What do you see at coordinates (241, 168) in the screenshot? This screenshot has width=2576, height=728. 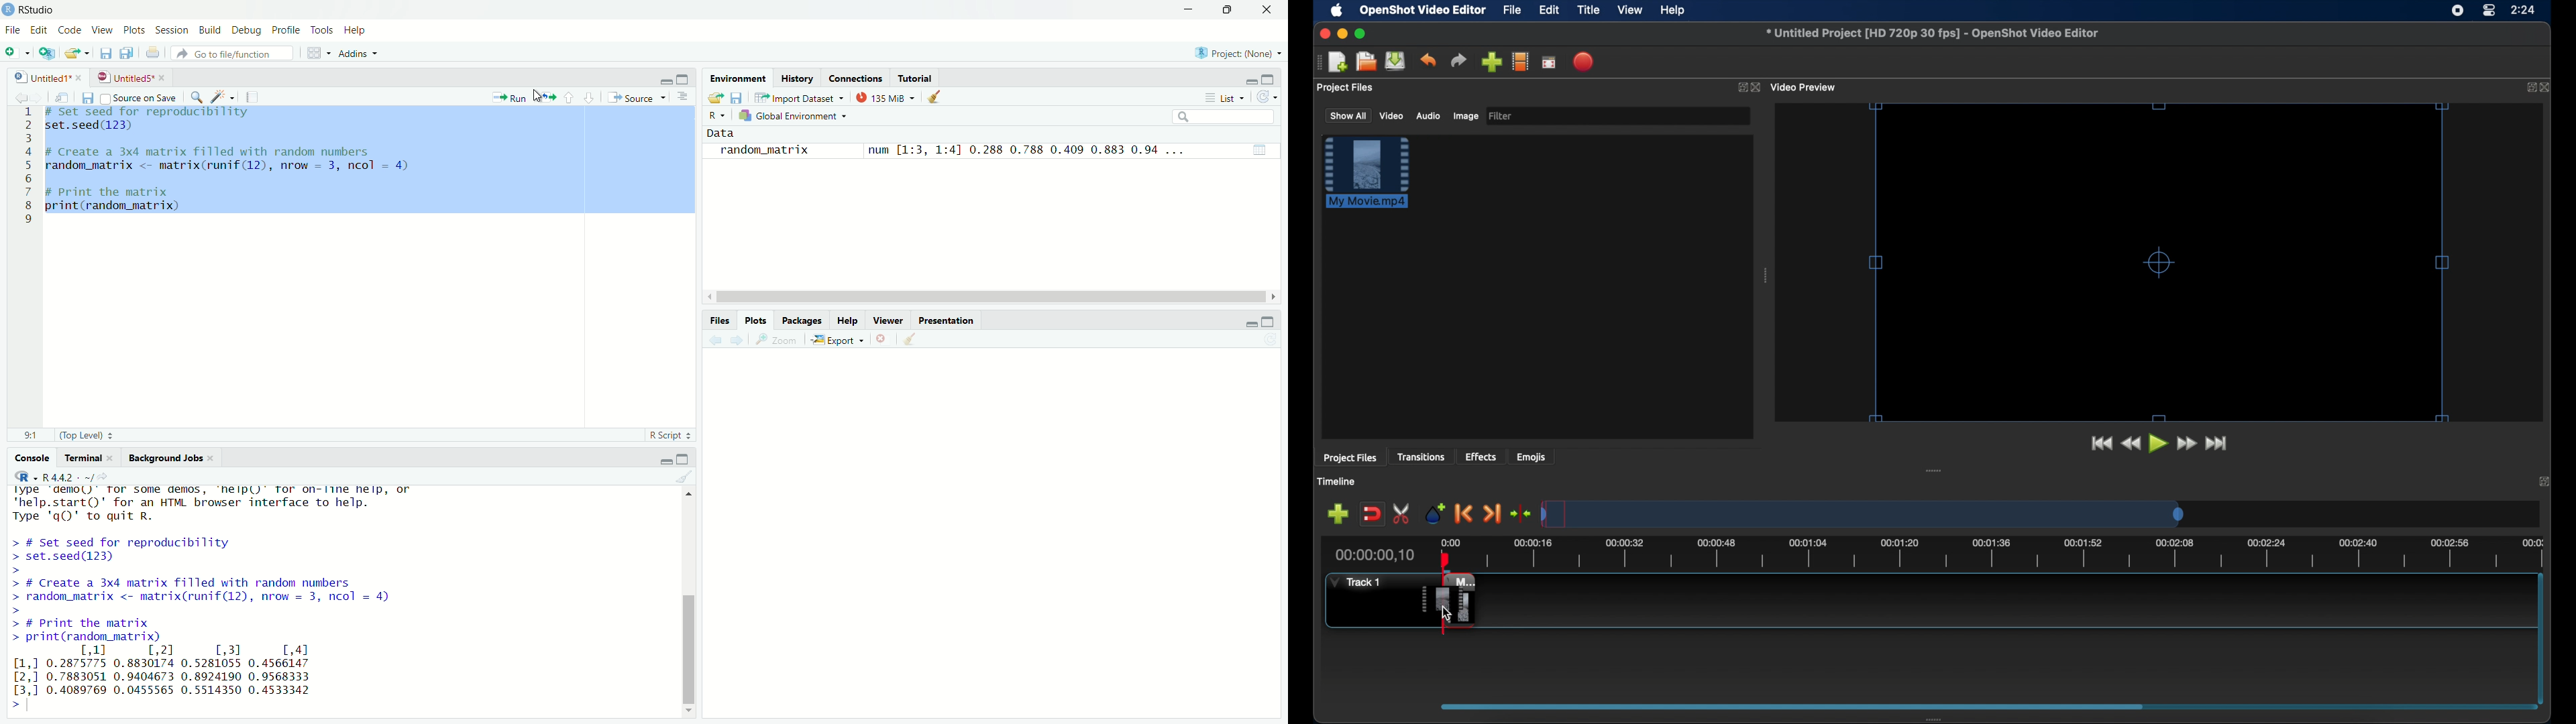 I see `1 # Set seed for reproducibility

2 set.seed(123)

3

4 # Create a 3x4 matrix filled with random numbers

5 random_matrix <- matrix(runif(12), nrow = 3, ncol = 4)
6

7 # Print the matrix

8 print(random_matrix) 1

9` at bounding box center [241, 168].